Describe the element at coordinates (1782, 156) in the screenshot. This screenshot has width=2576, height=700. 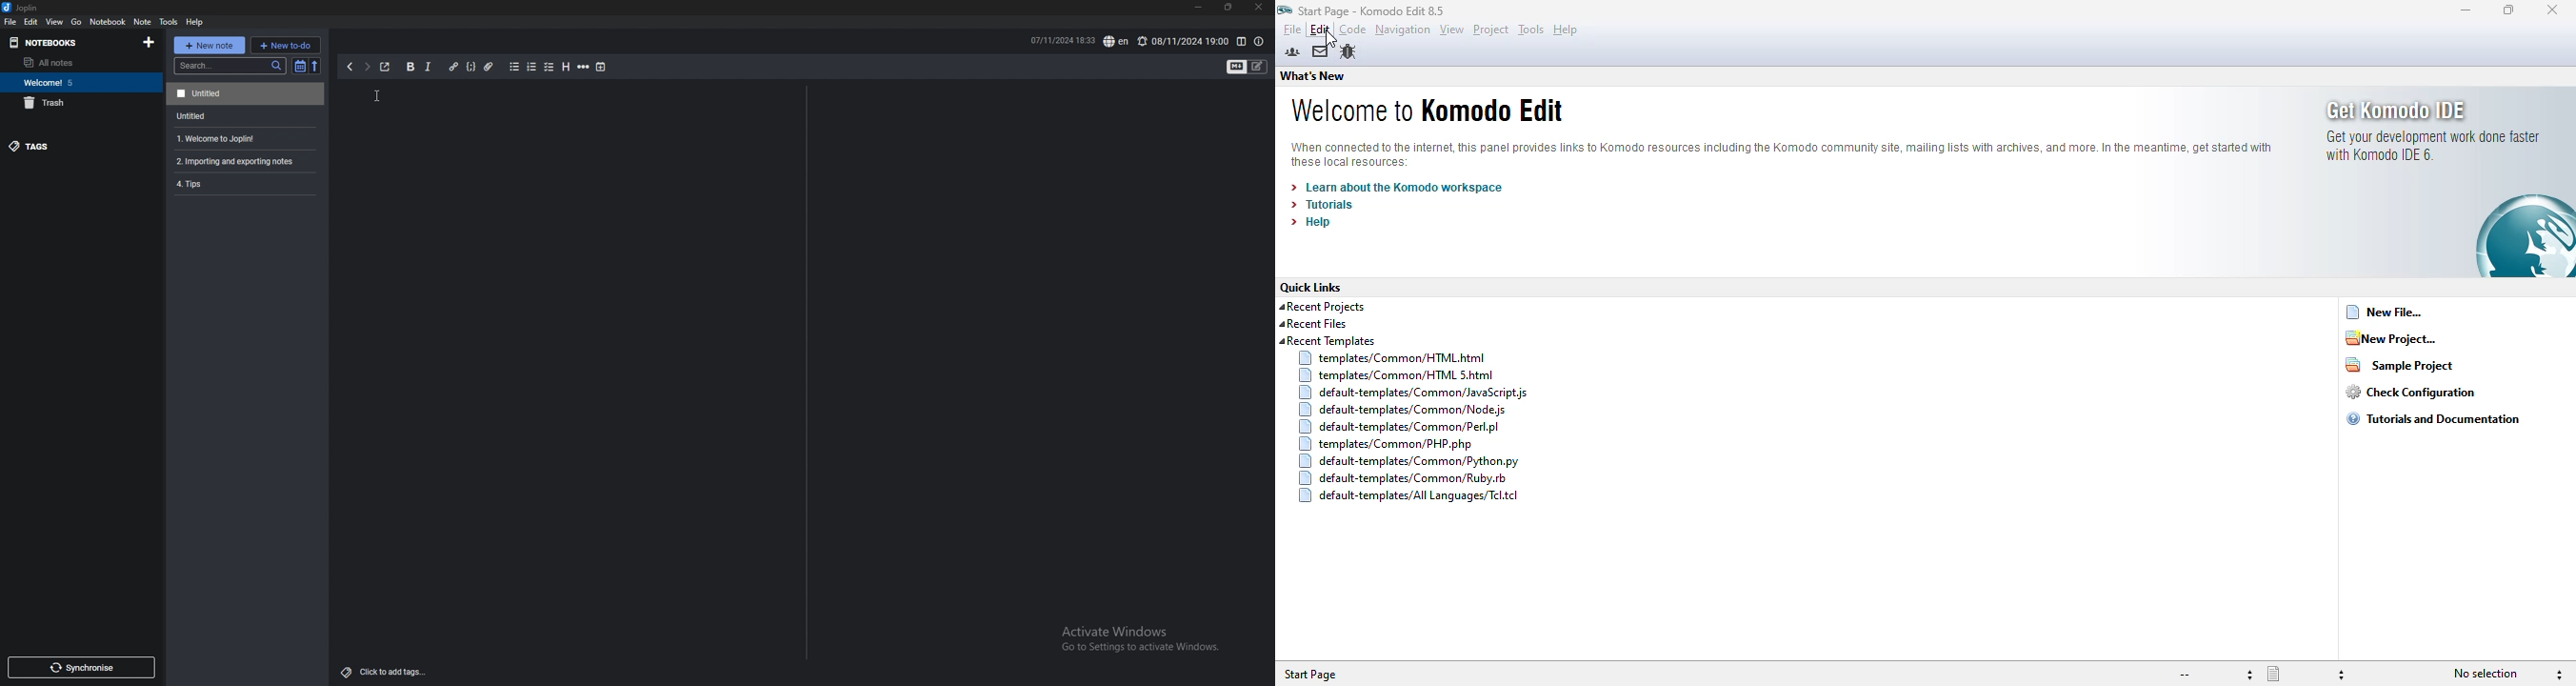
I see `when connected to the internet, this panel provides links to komodo resources including the komodo community site, mailing lists with archives, and more.` at that location.